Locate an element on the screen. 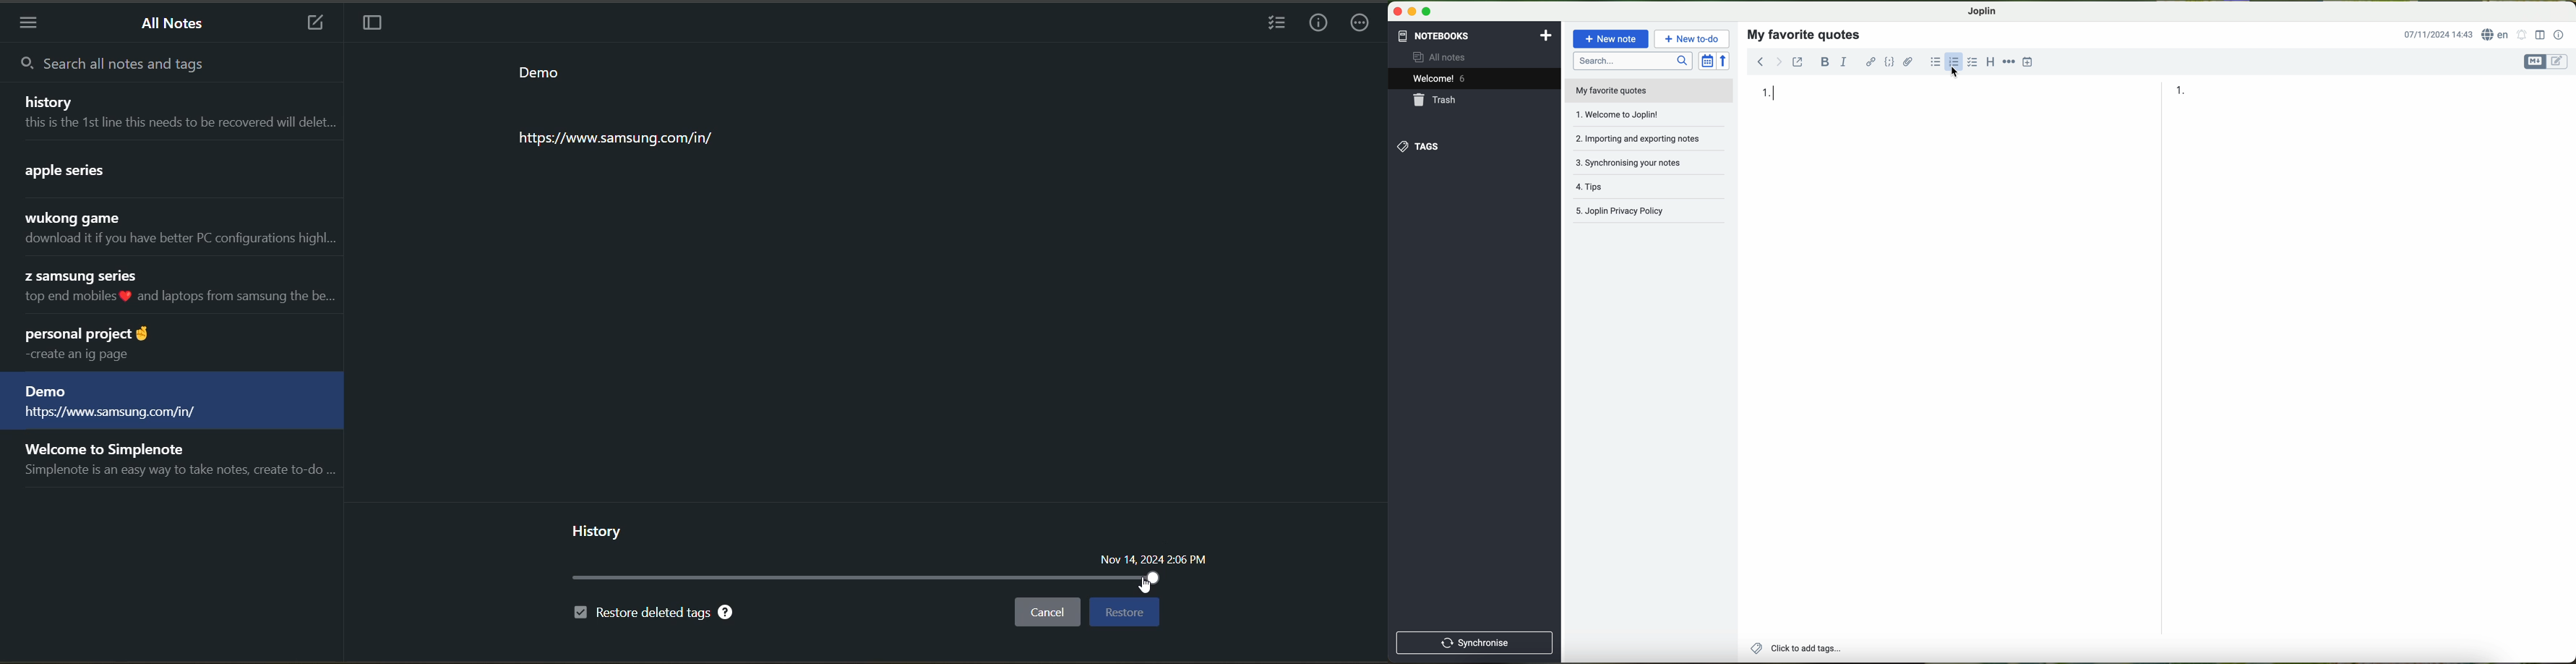 This screenshot has width=2576, height=672. italic is located at coordinates (1846, 62).